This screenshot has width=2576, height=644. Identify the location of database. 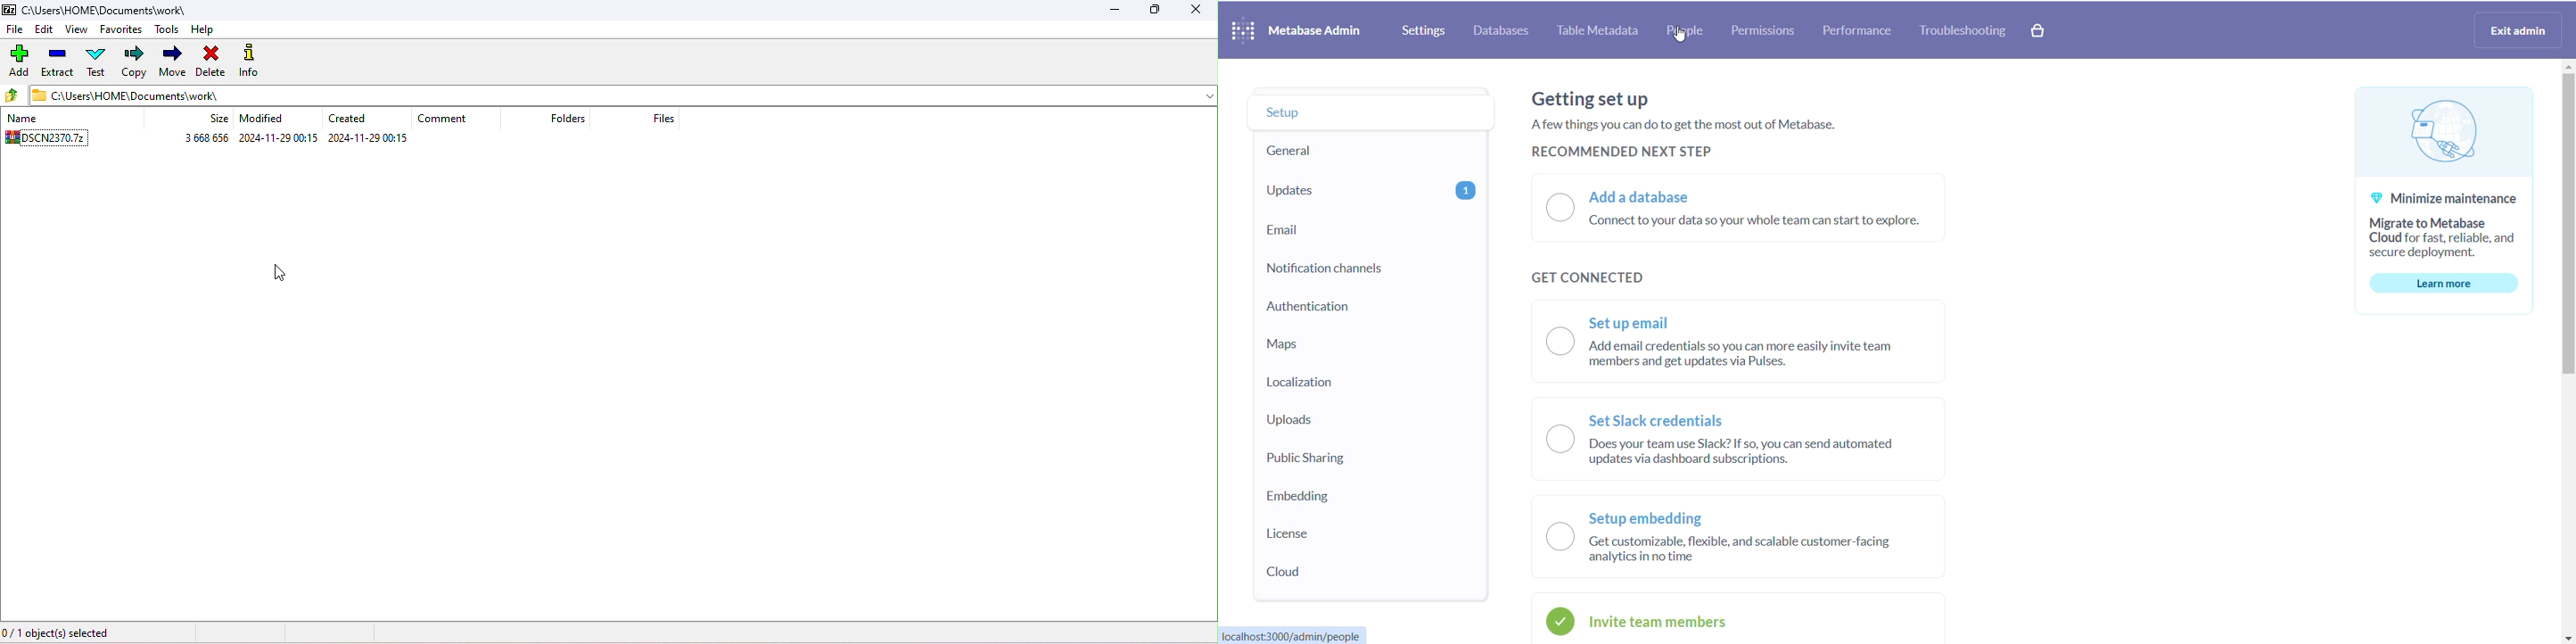
(1500, 30).